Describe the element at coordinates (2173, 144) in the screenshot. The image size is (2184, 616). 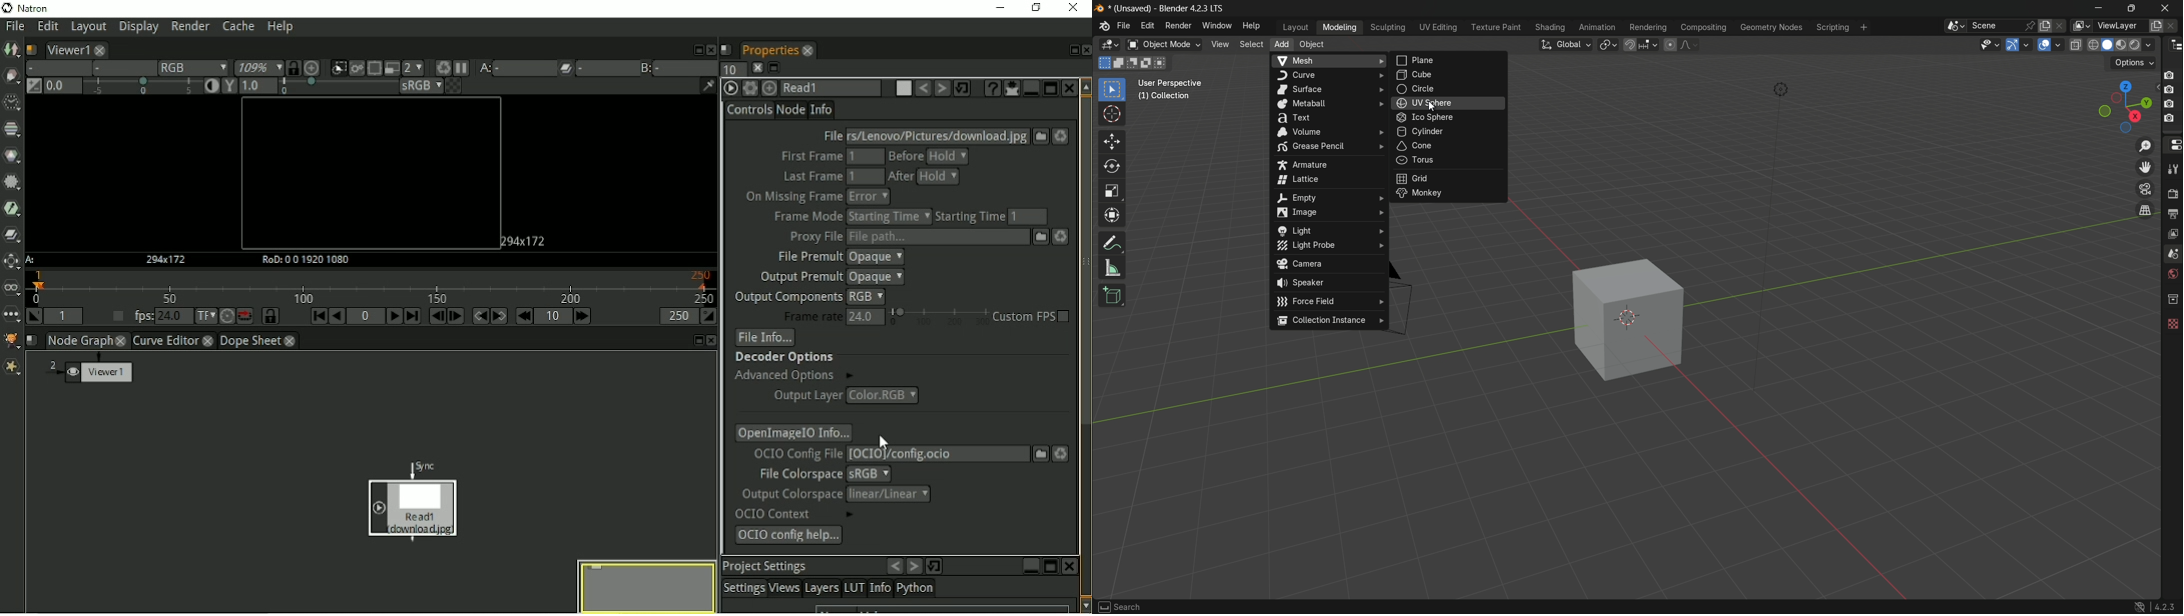
I see `properties` at that location.